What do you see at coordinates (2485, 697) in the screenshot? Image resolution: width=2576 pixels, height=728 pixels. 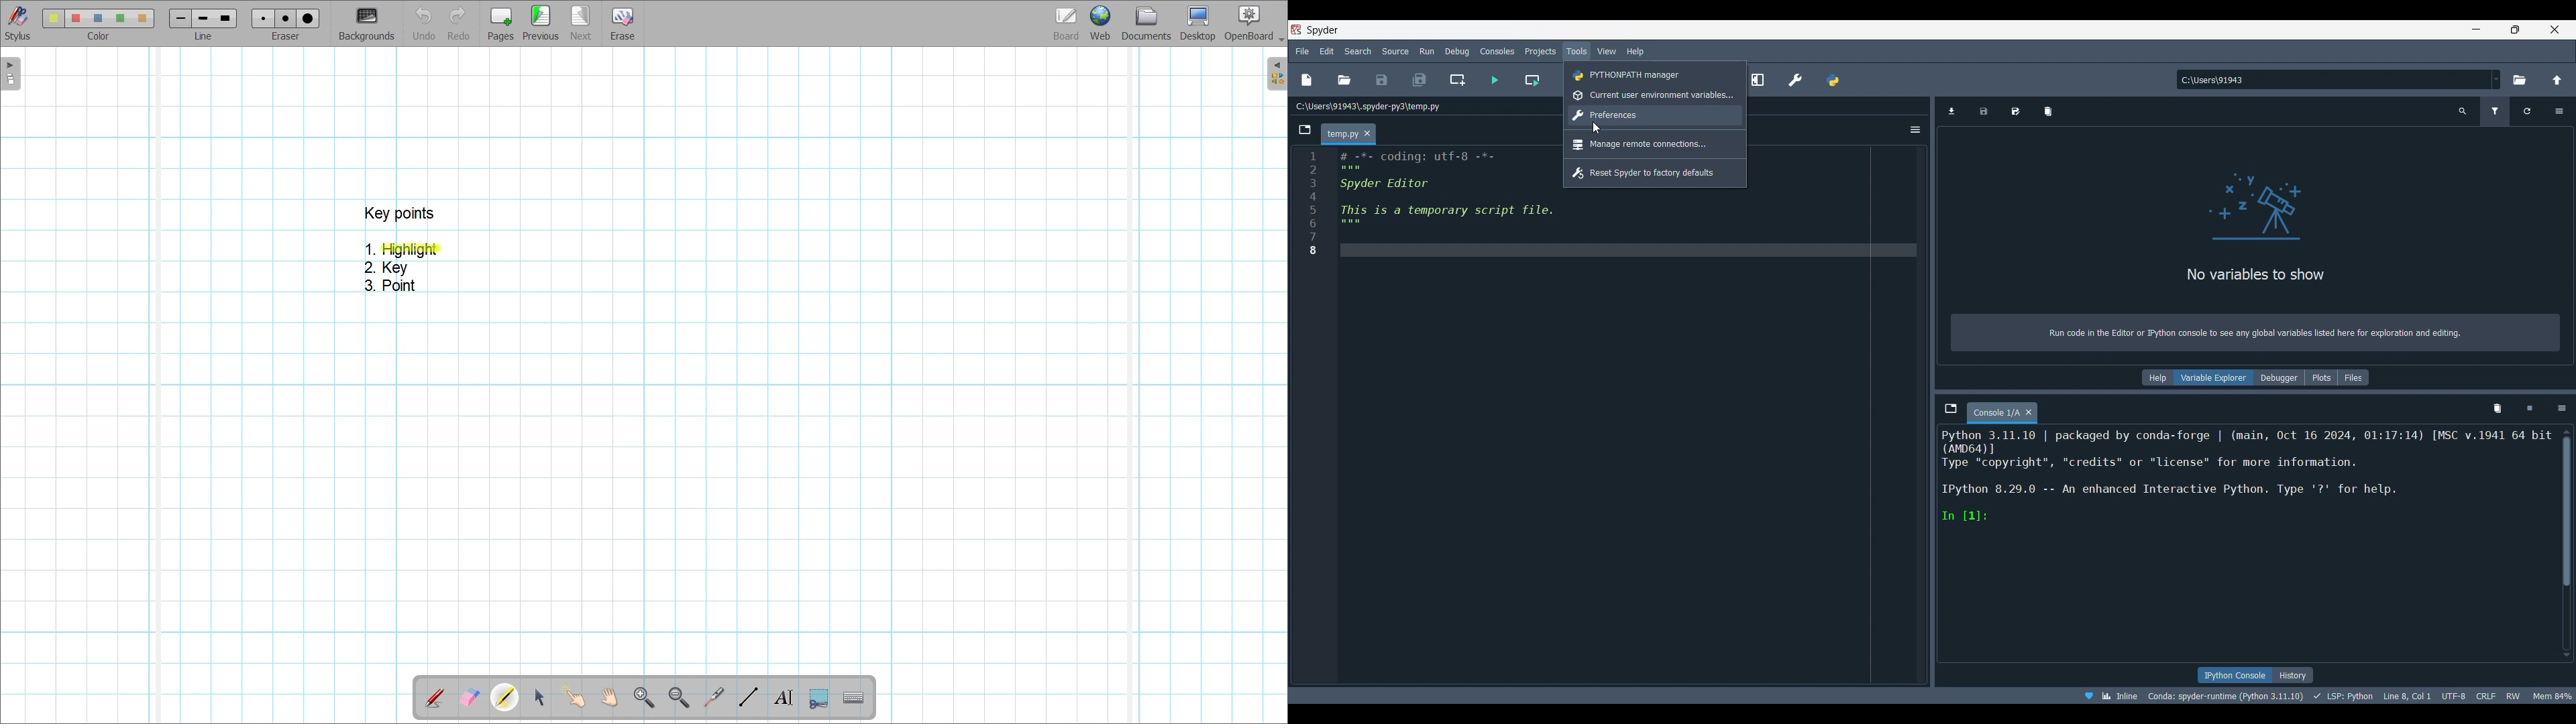 I see `CRLF` at bounding box center [2485, 697].